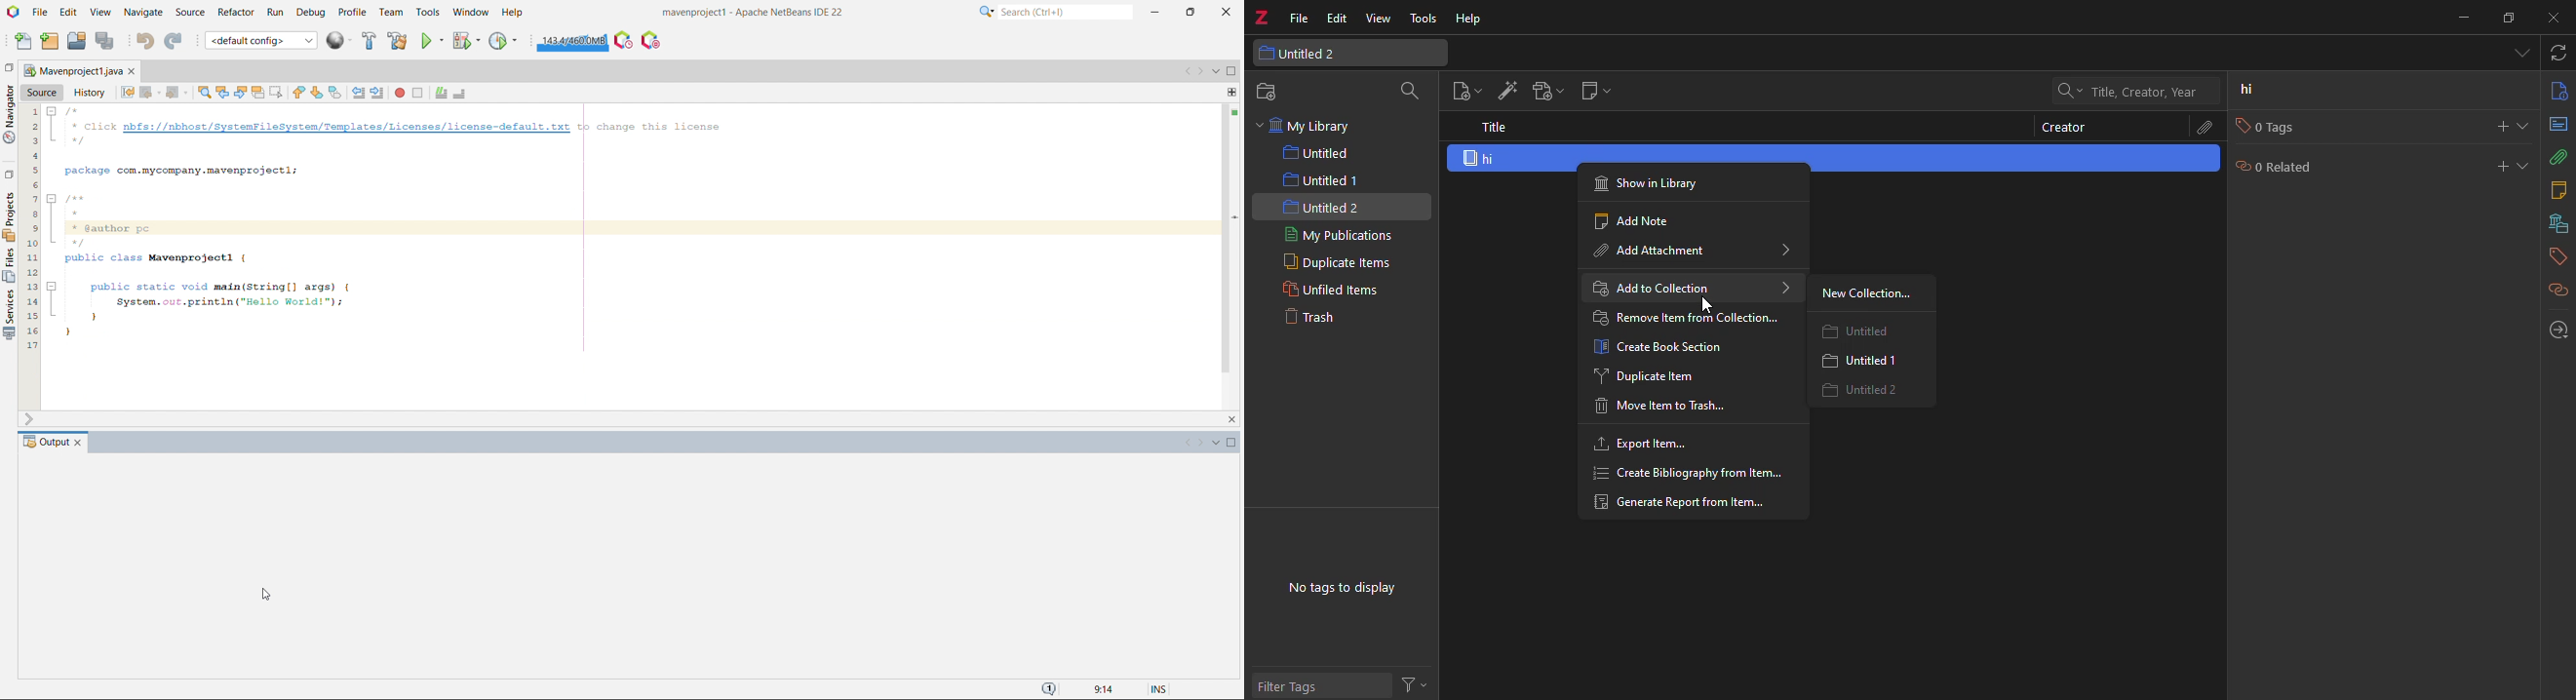 The width and height of the screenshot is (2576, 700). What do you see at coordinates (2555, 224) in the screenshot?
I see `library` at bounding box center [2555, 224].